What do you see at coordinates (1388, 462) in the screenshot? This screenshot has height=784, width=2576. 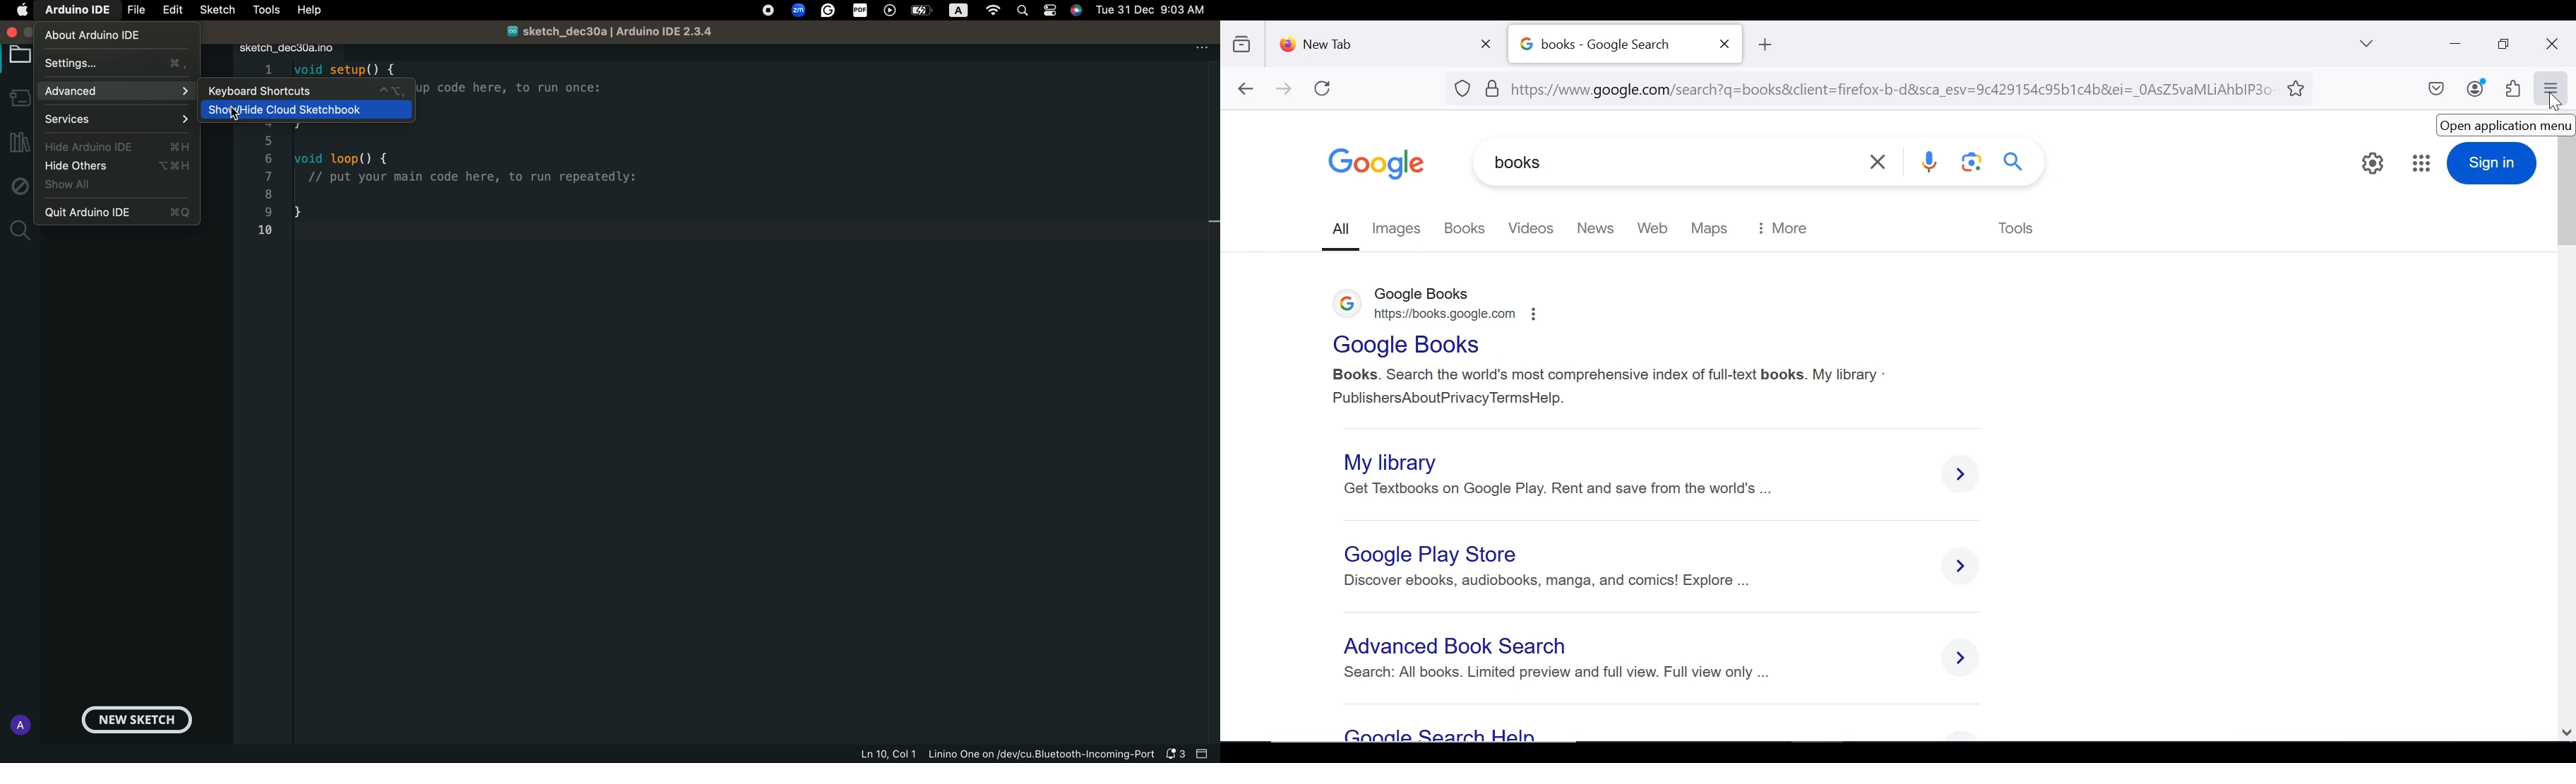 I see `My library` at bounding box center [1388, 462].